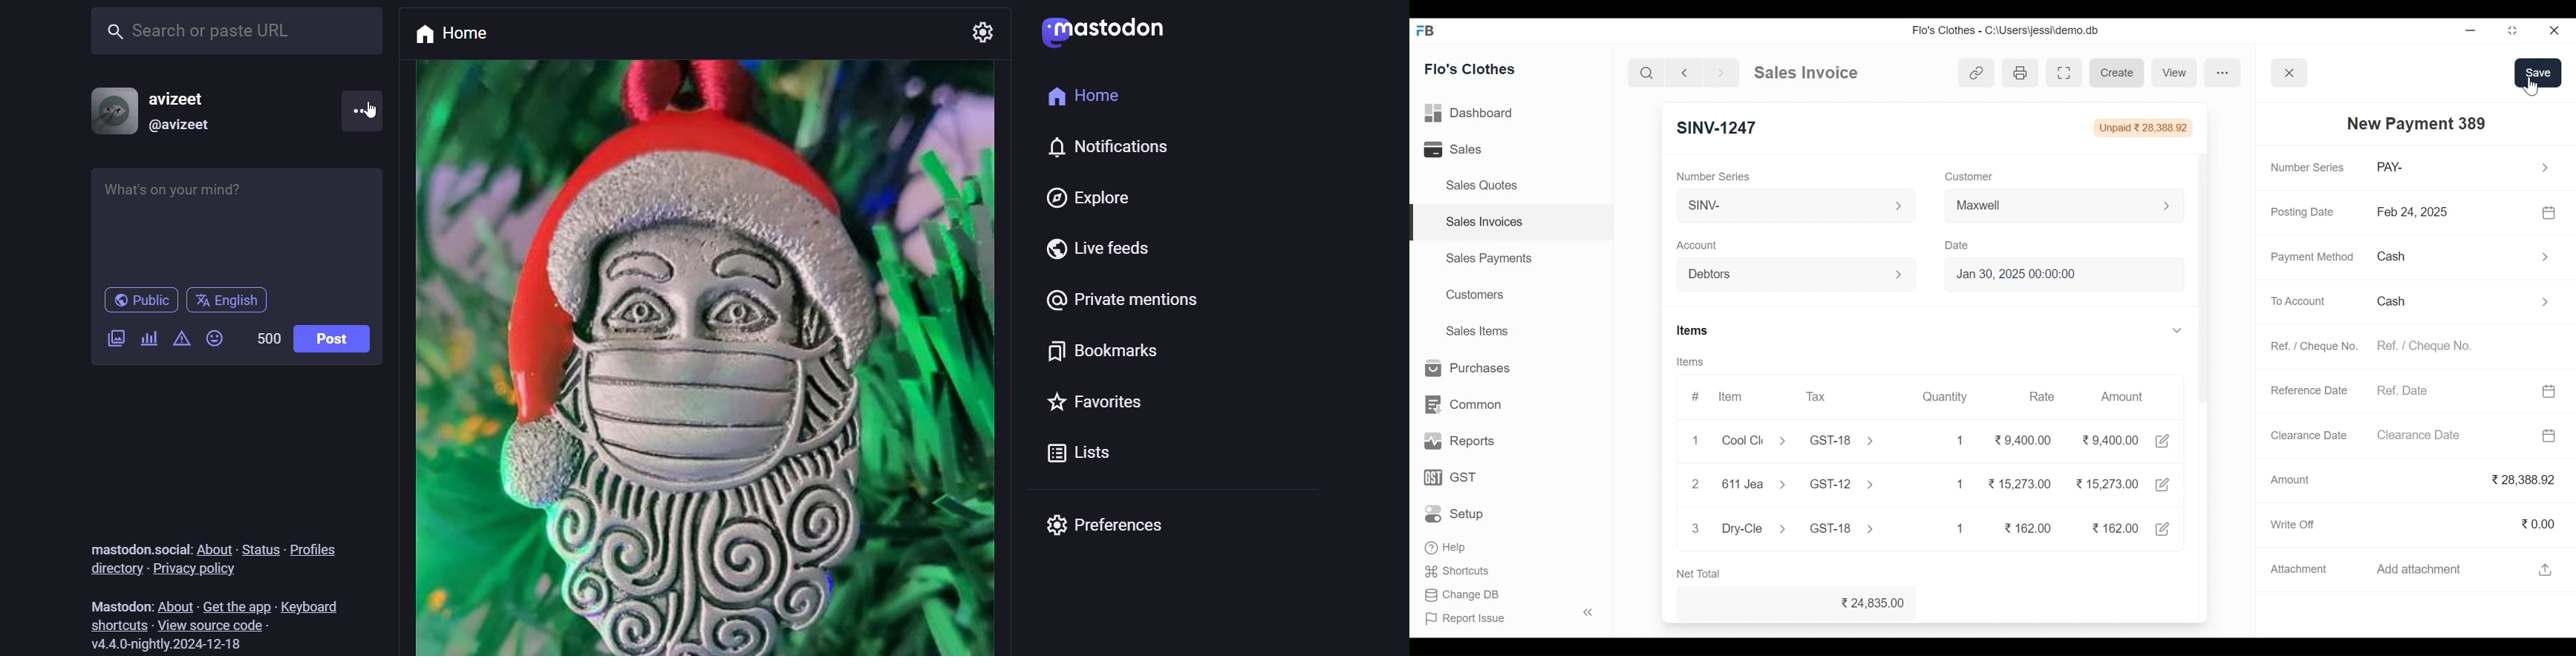 The width and height of the screenshot is (2576, 672). Describe the element at coordinates (1806, 73) in the screenshot. I see `Sales Invoice` at that location.